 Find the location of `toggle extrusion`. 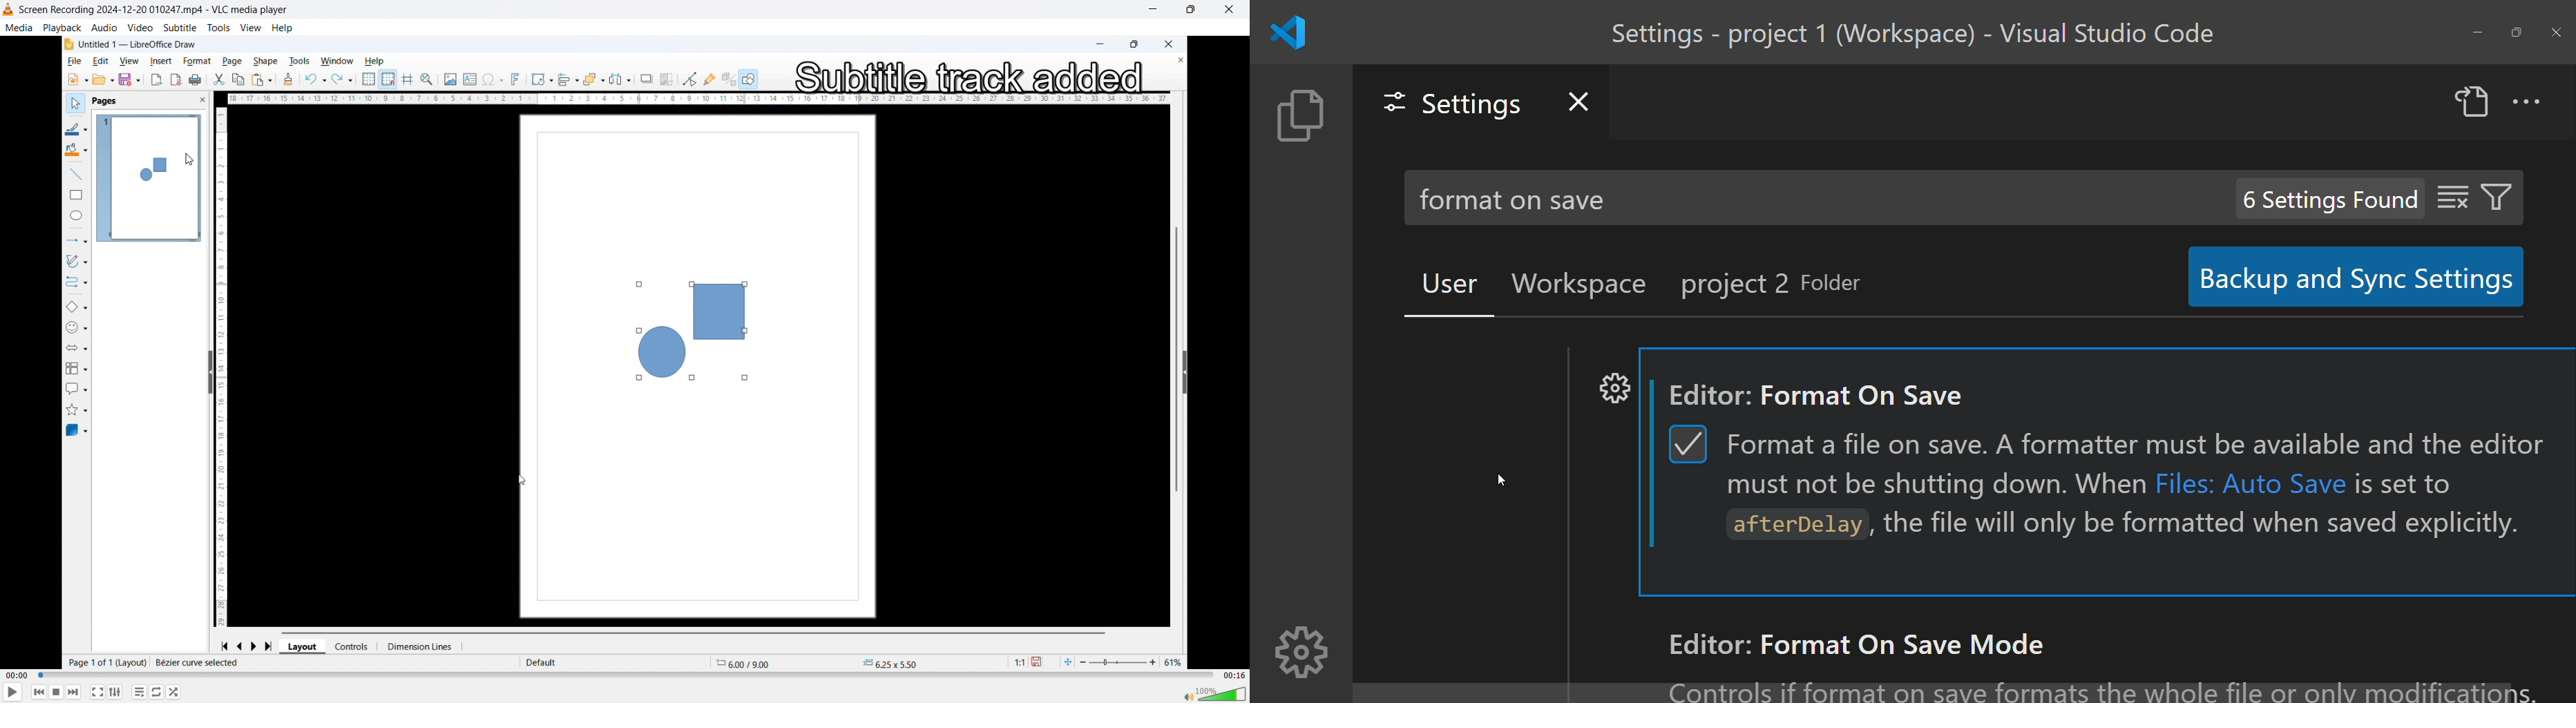

toggle extrusion is located at coordinates (729, 80).